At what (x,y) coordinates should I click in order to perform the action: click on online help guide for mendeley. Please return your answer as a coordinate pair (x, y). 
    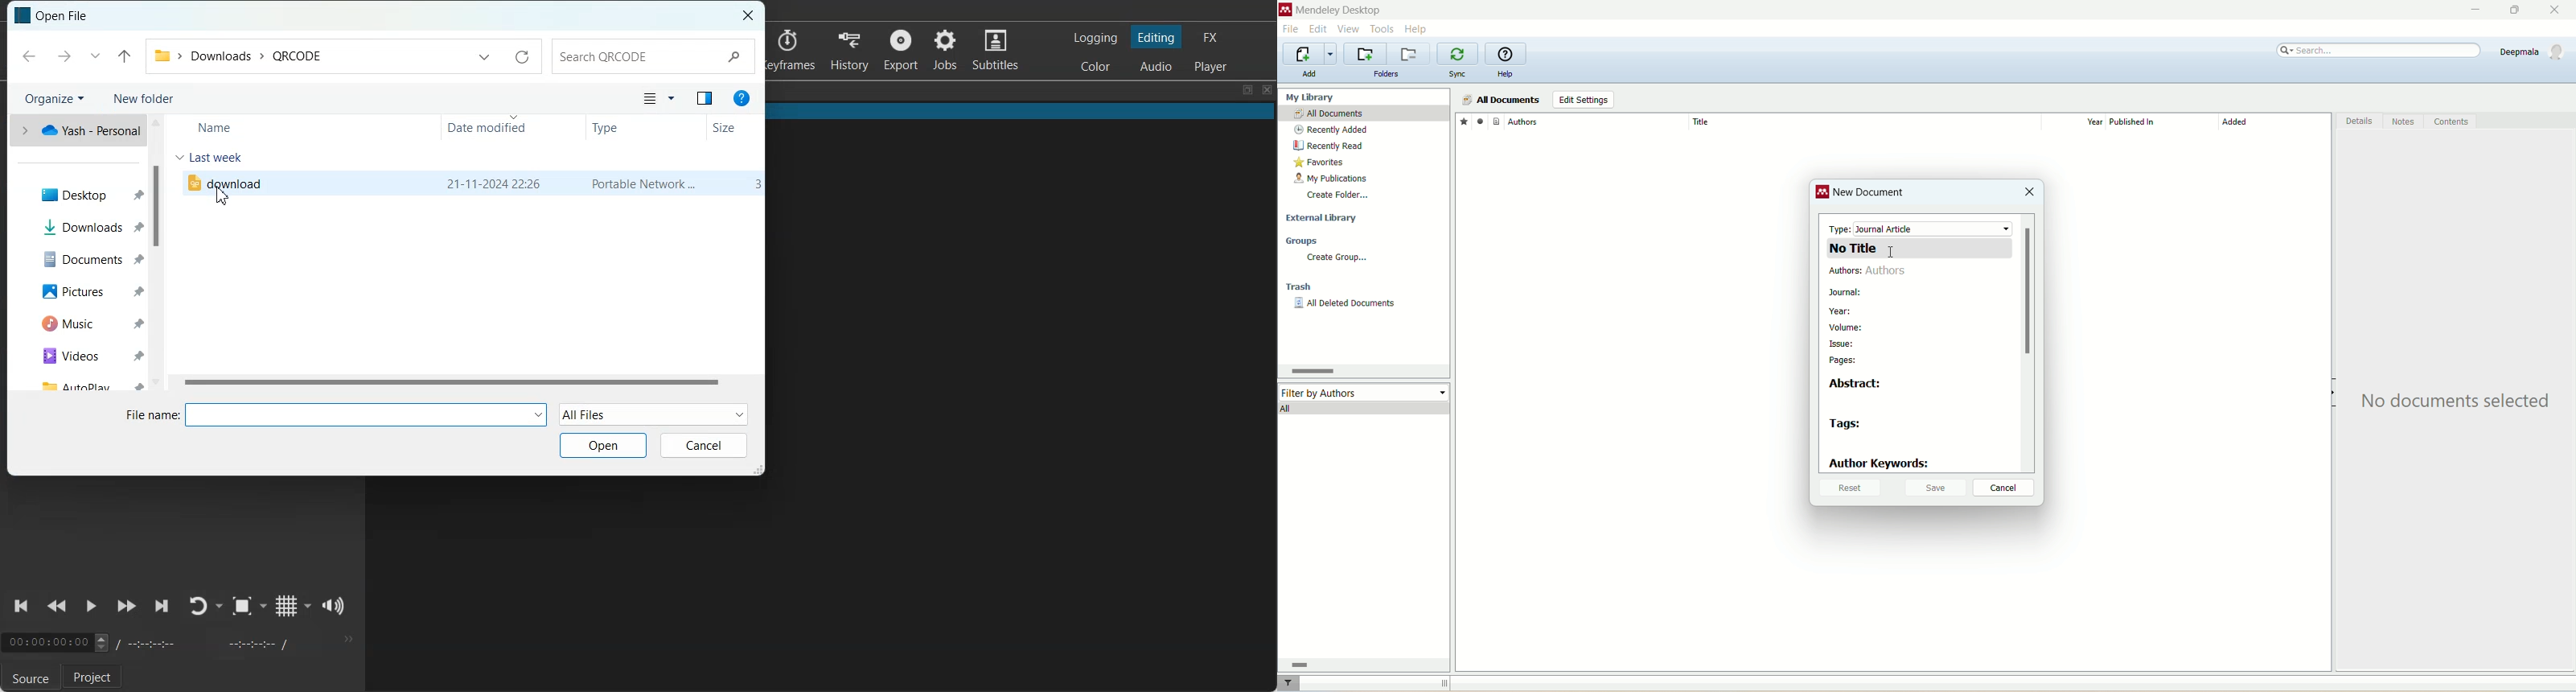
    Looking at the image, I should click on (1507, 54).